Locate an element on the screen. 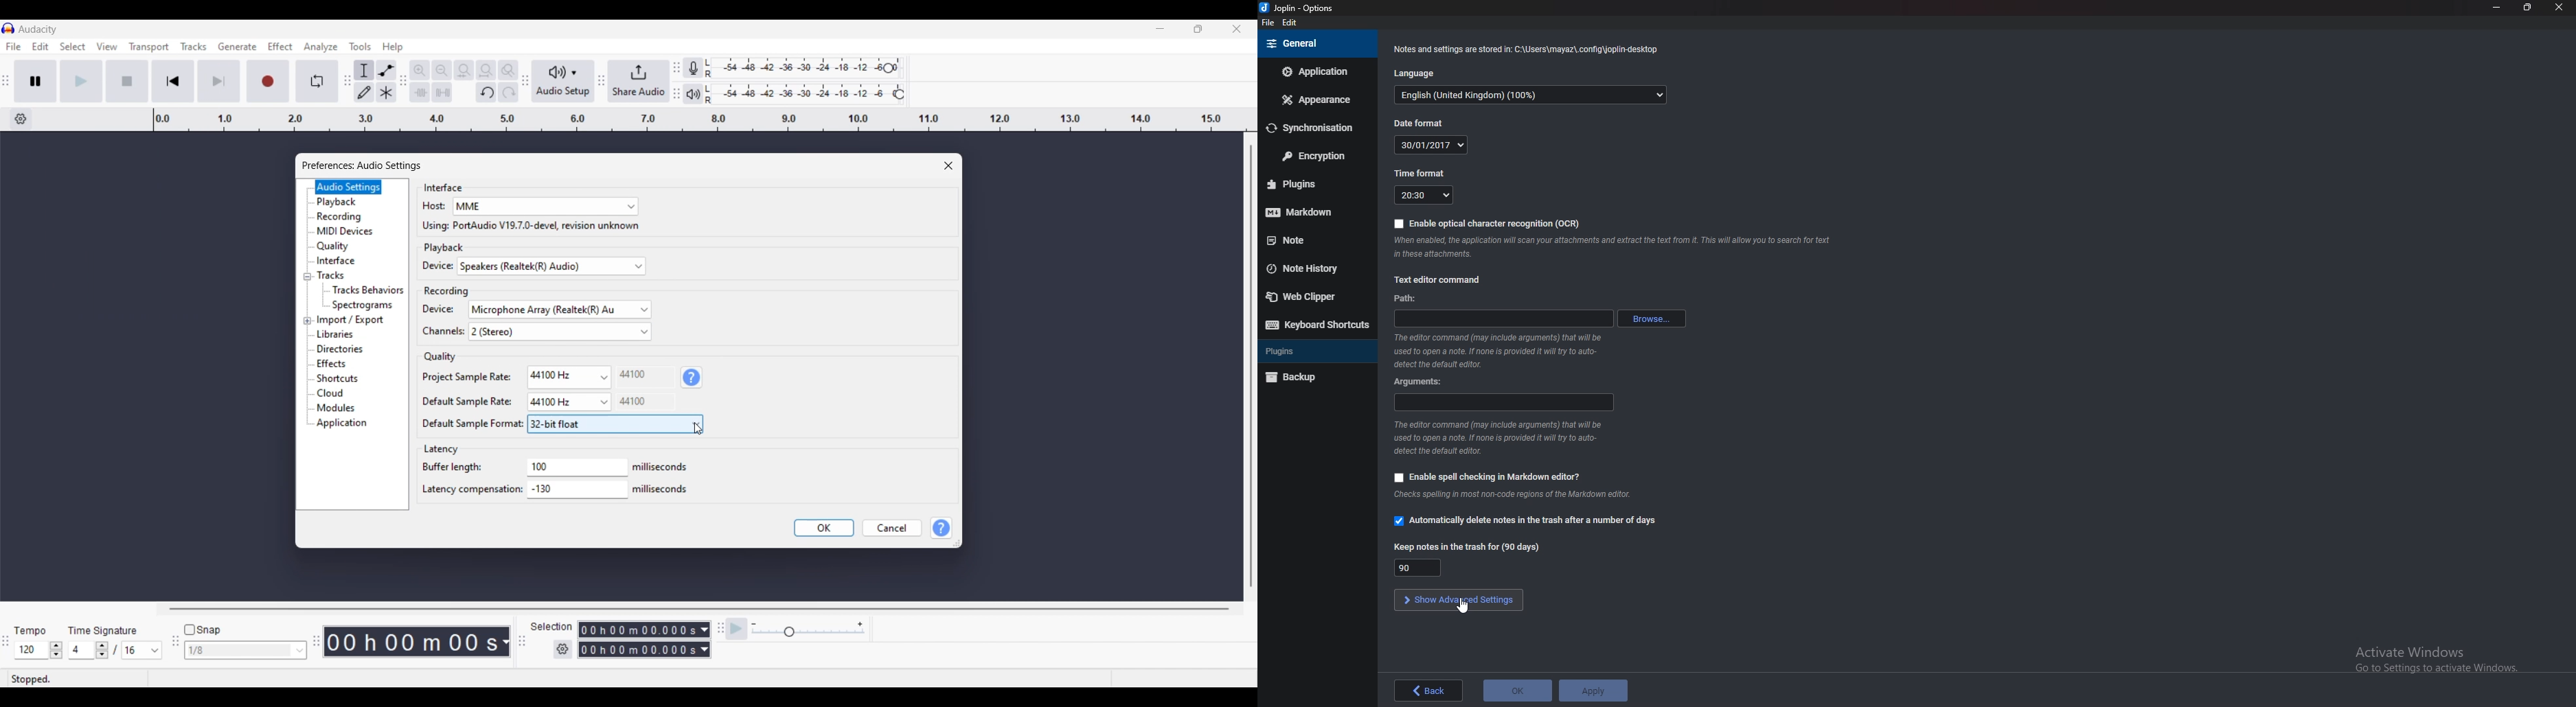 Image resolution: width=2576 pixels, height=728 pixels. Buffer length: is located at coordinates (452, 468).